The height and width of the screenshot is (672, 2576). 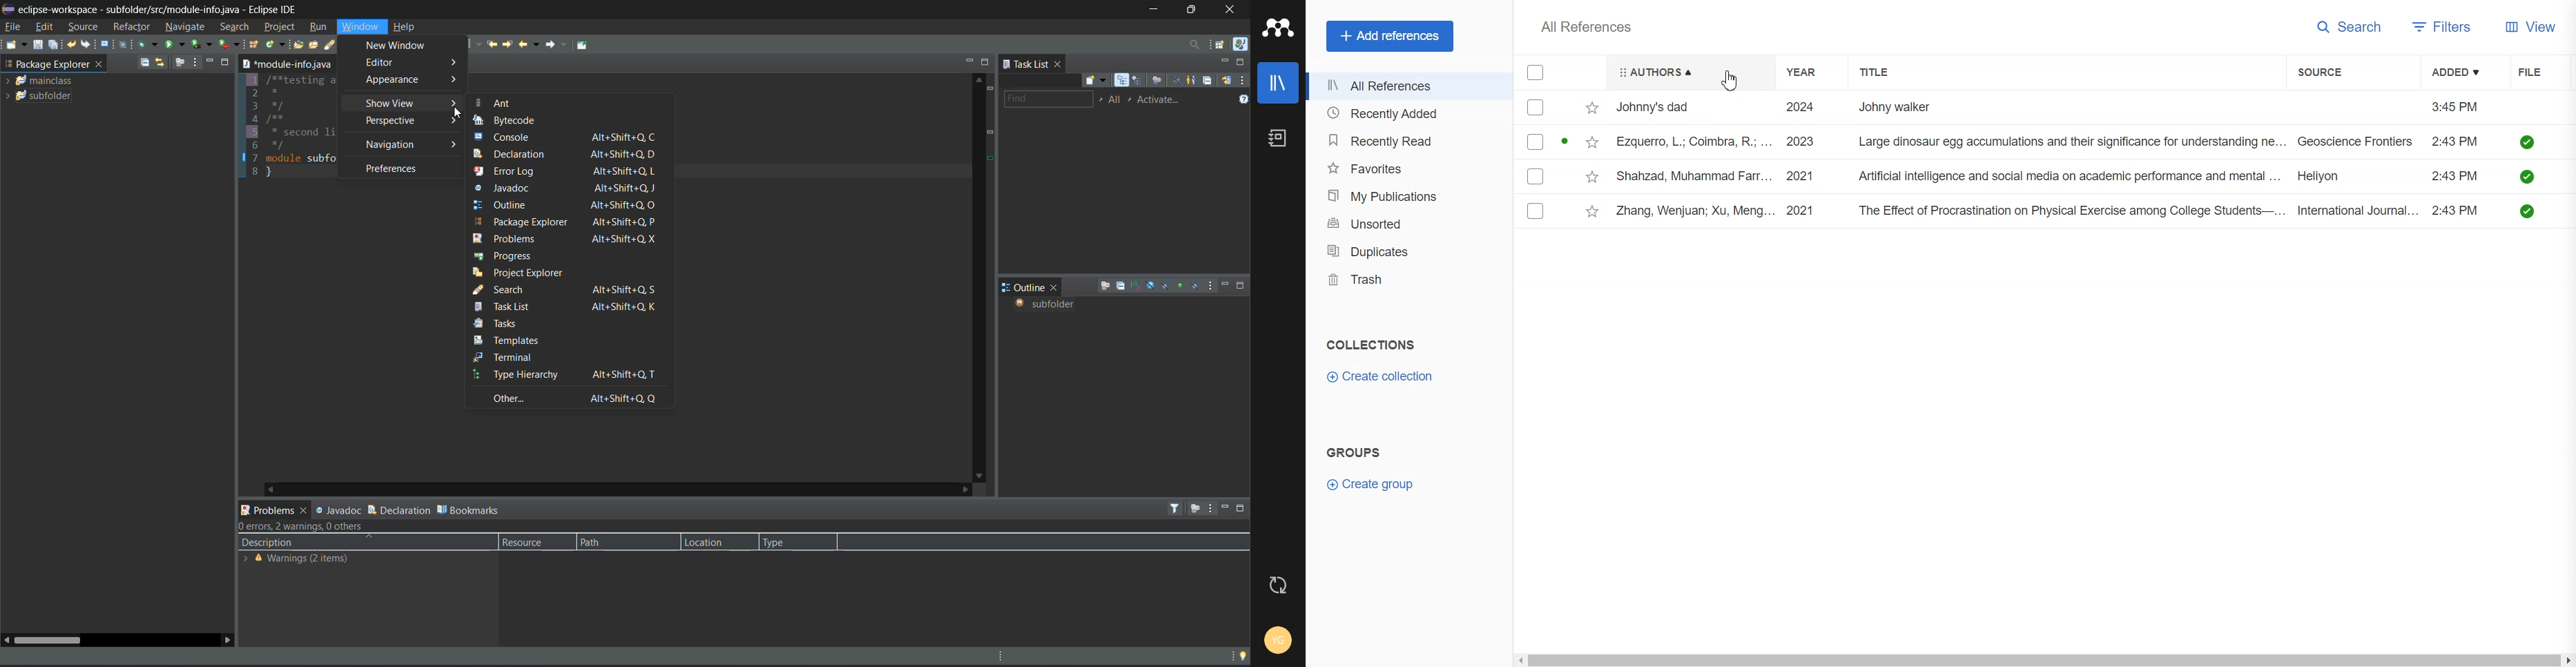 I want to click on maximize, so click(x=1241, y=508).